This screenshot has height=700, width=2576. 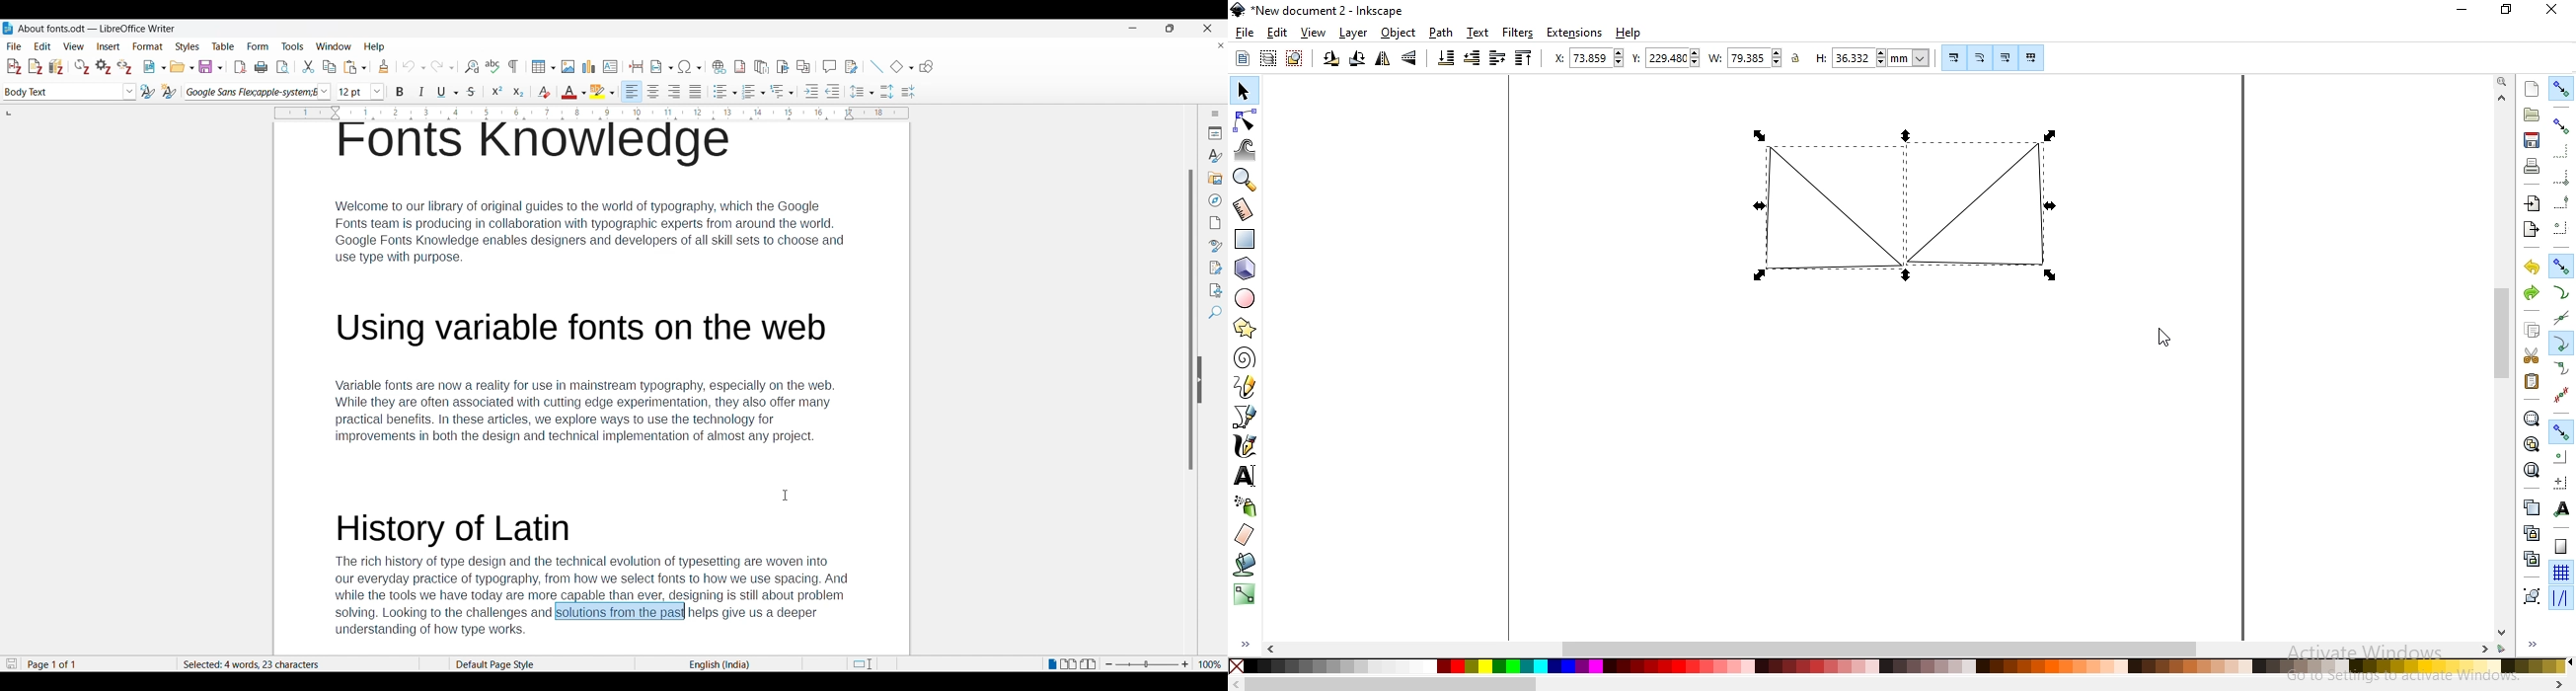 What do you see at coordinates (125, 67) in the screenshot?
I see `Unlink citations` at bounding box center [125, 67].